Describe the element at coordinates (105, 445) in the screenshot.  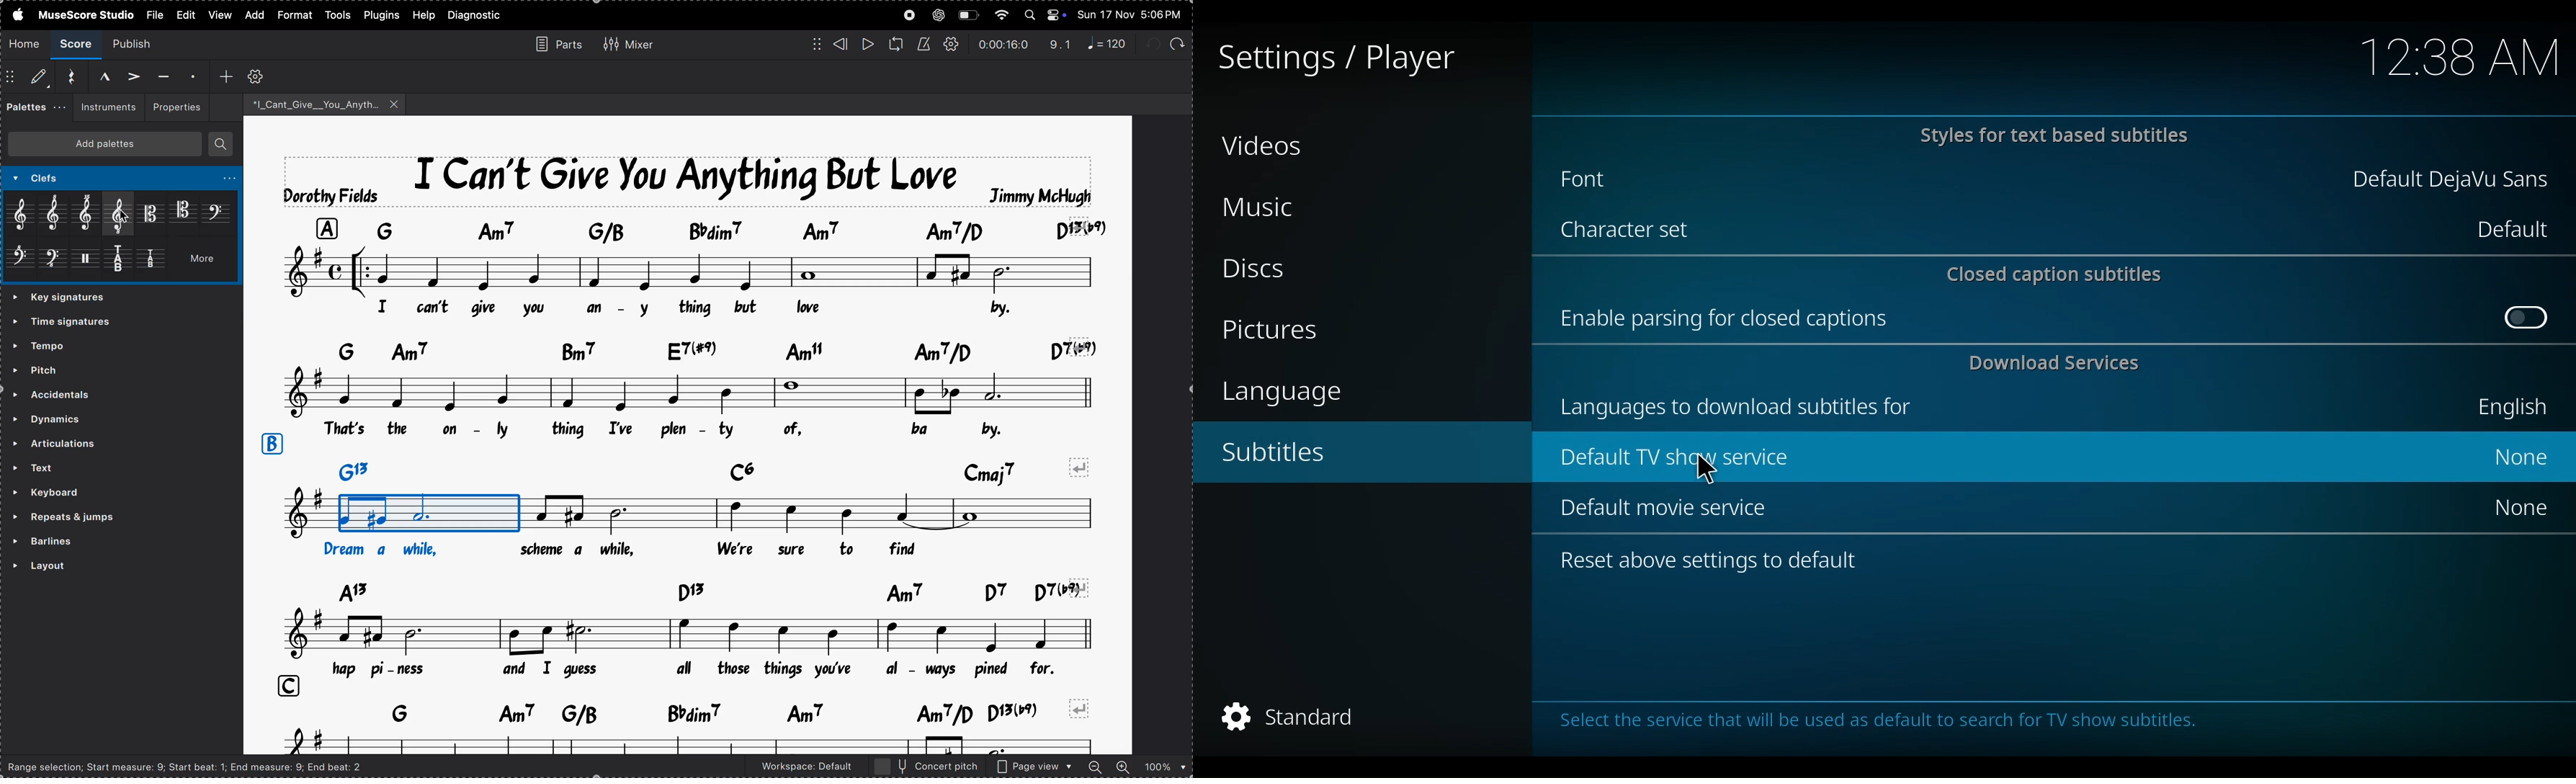
I see `articulations` at that location.